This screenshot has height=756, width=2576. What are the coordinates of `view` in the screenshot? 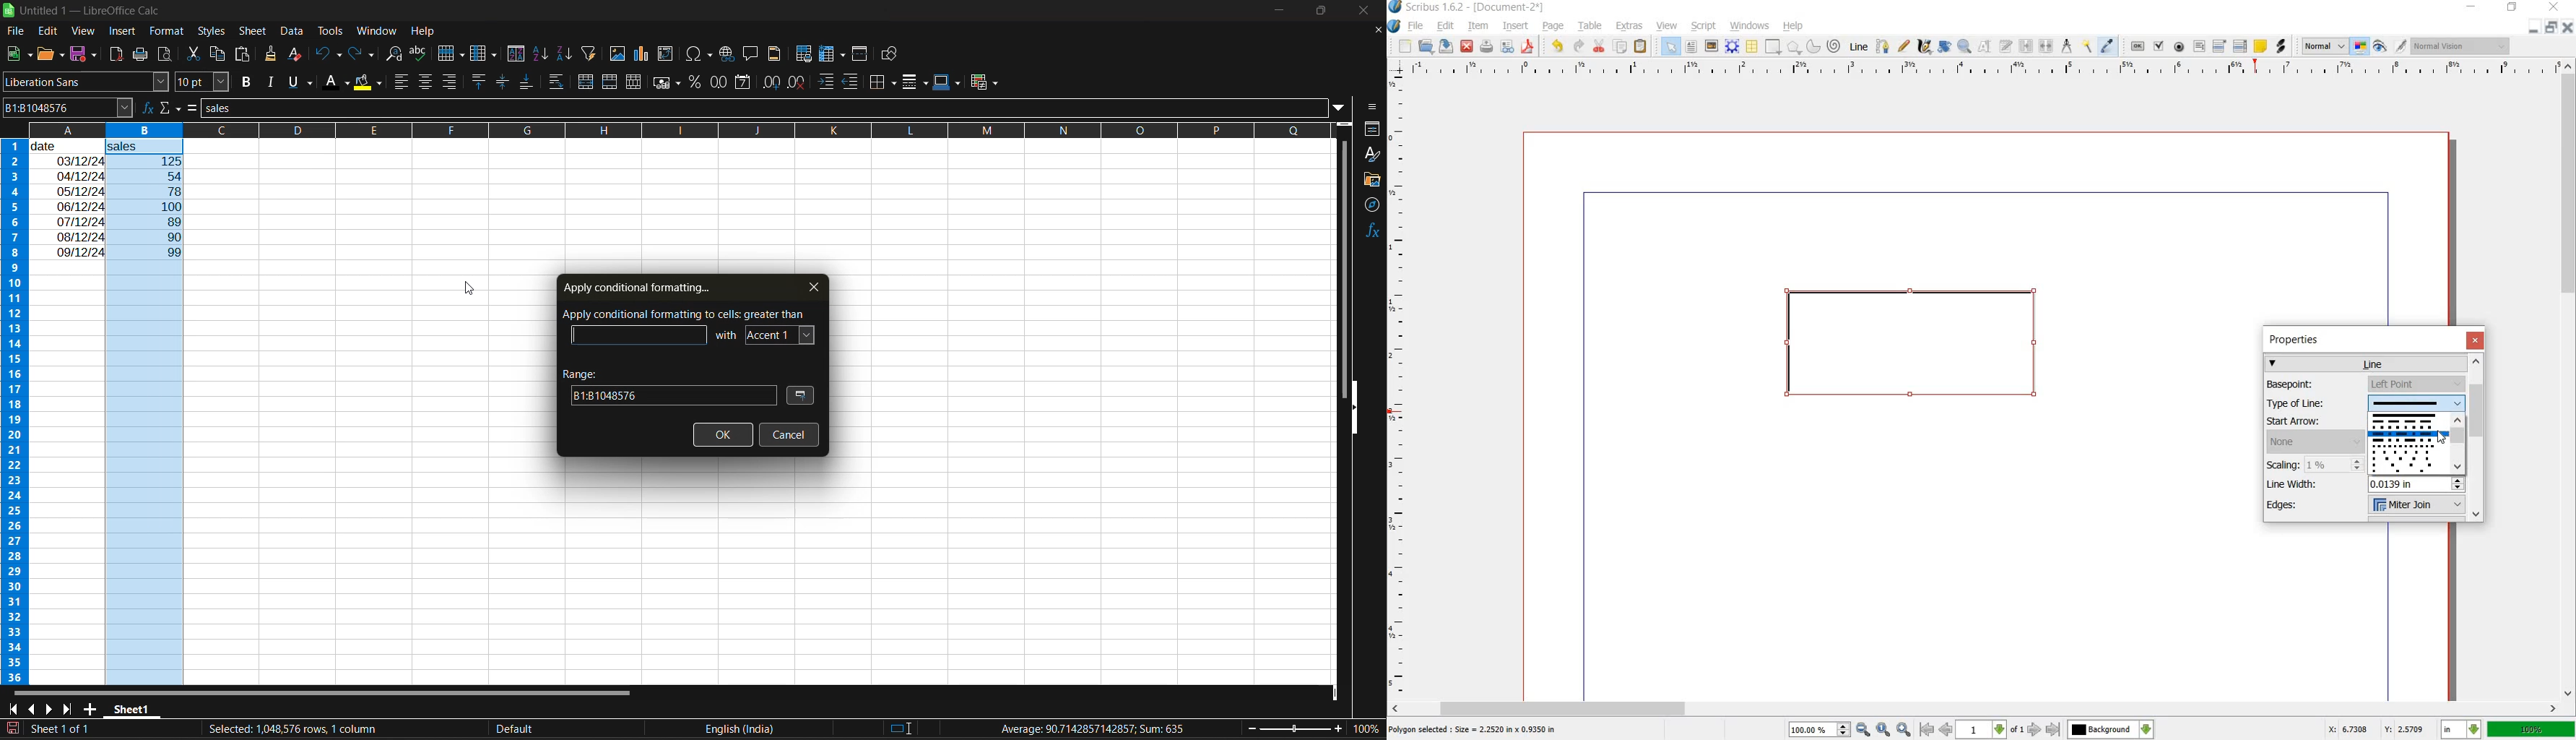 It's located at (84, 29).